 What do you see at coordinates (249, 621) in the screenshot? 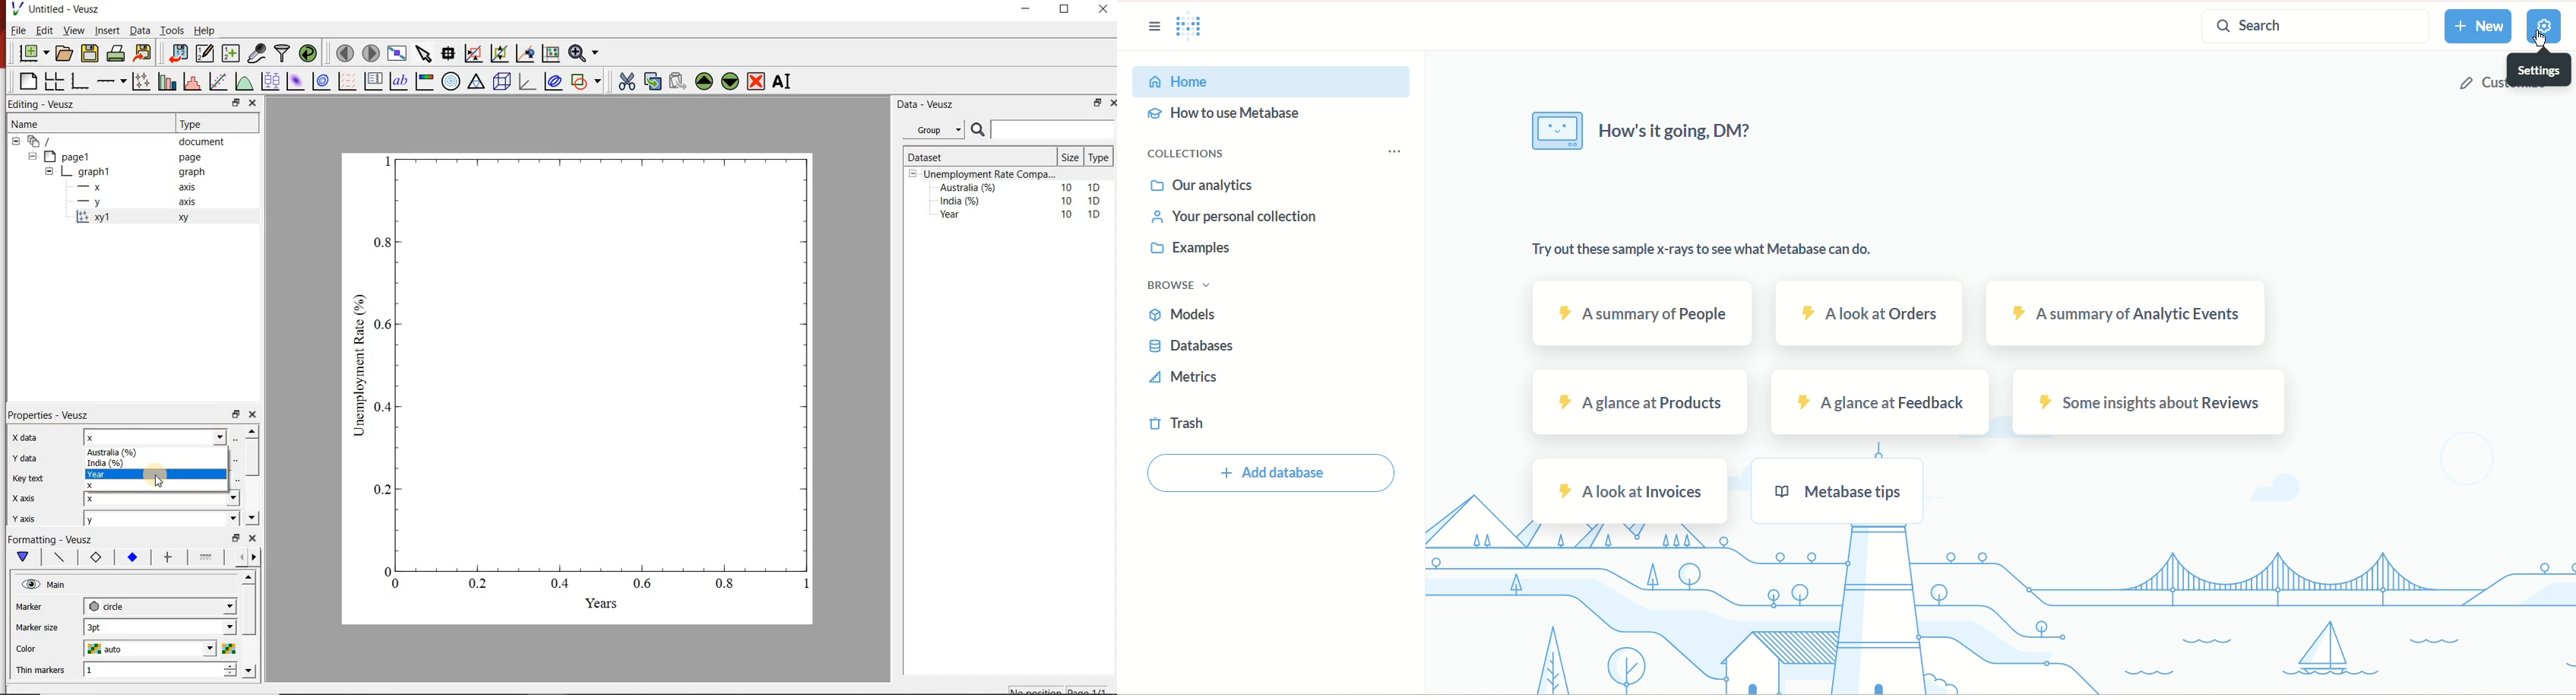
I see `scroll bar` at bounding box center [249, 621].